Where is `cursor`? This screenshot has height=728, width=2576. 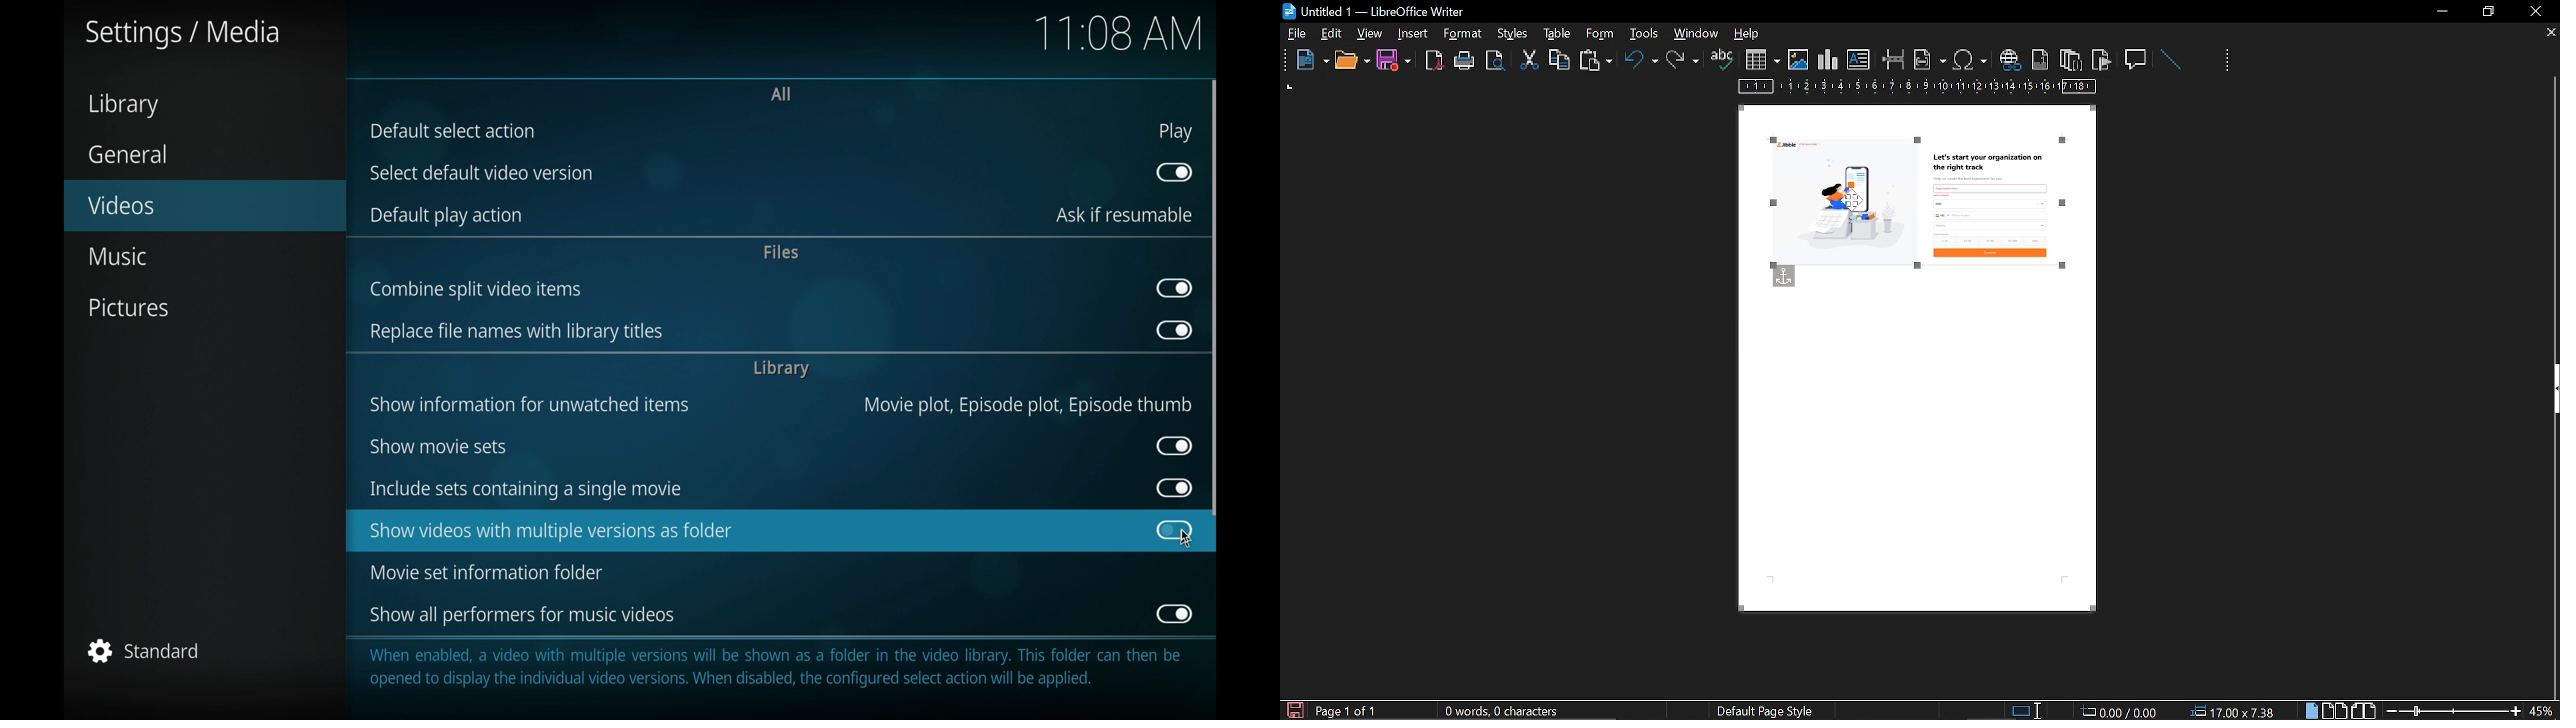
cursor is located at coordinates (1187, 537).